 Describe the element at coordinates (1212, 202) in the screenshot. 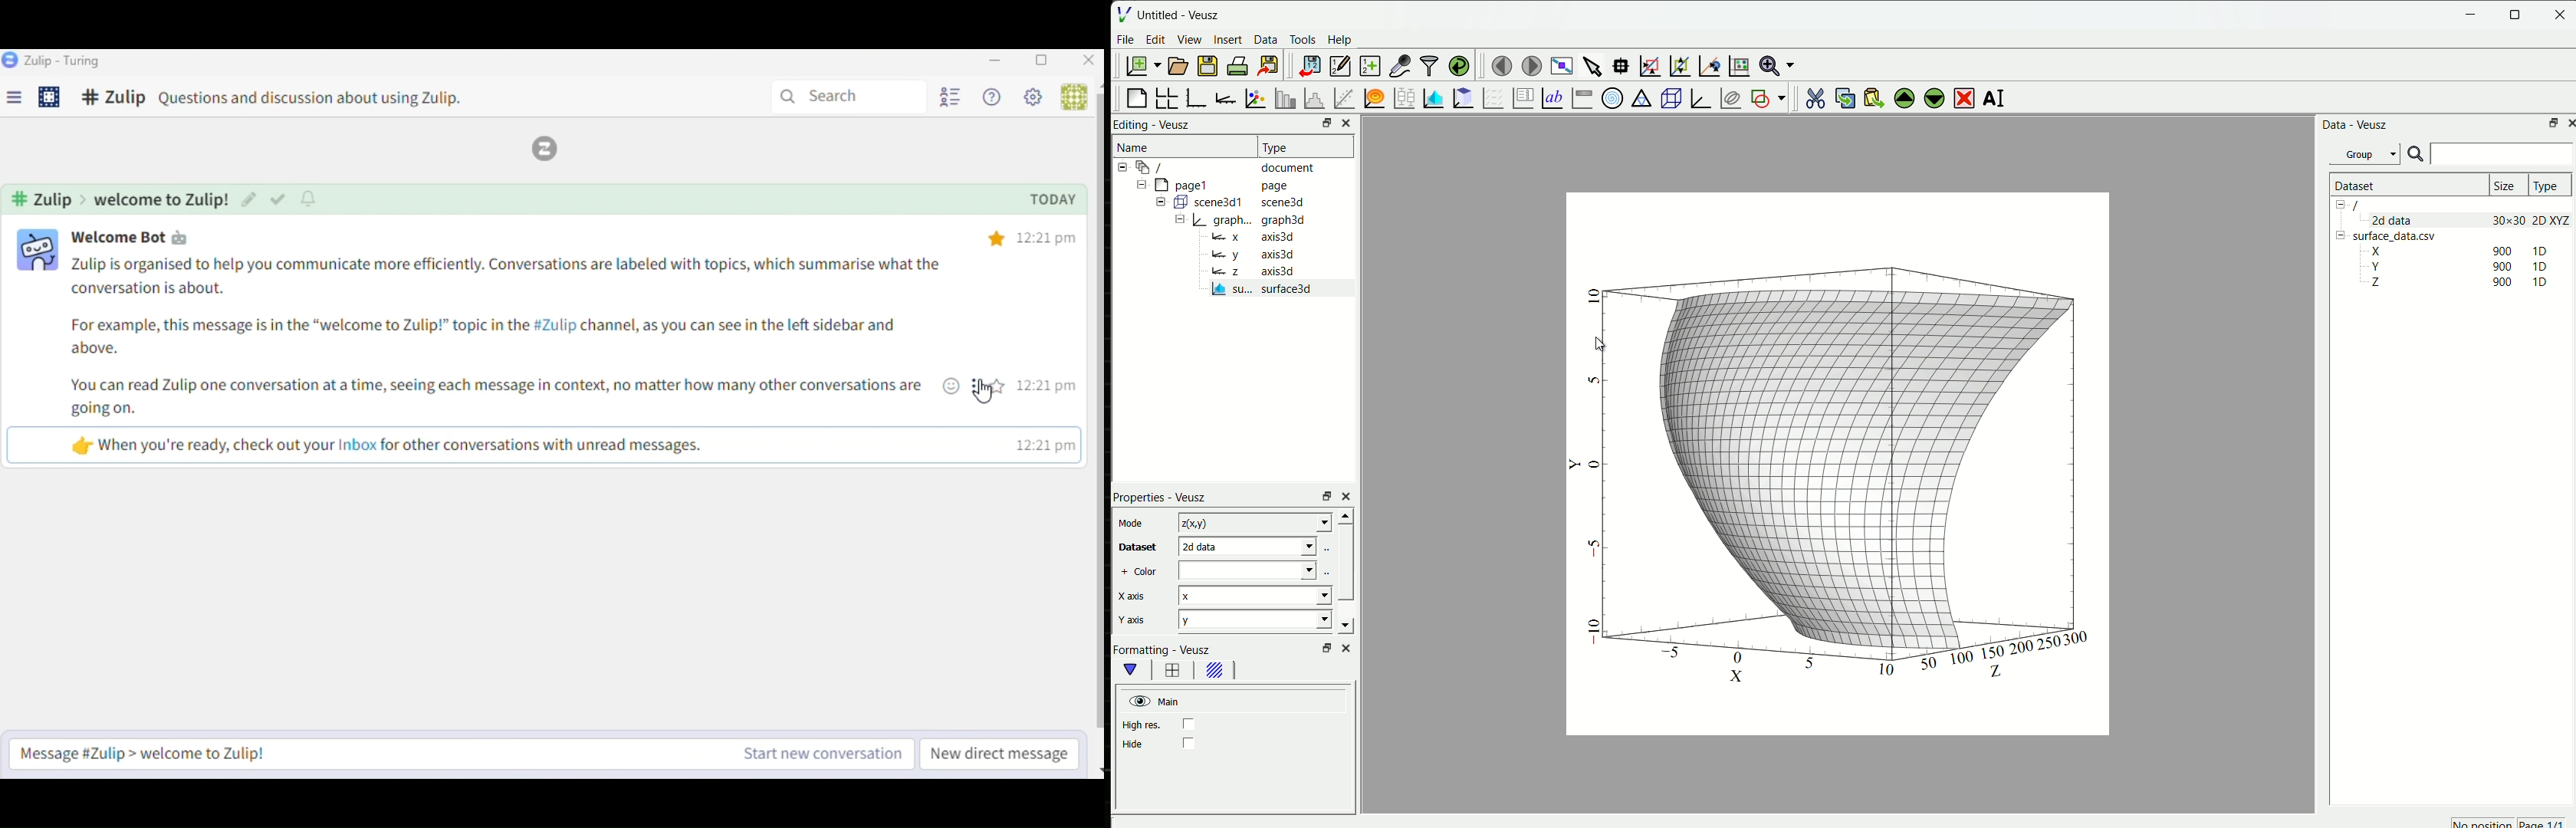

I see `` at that location.